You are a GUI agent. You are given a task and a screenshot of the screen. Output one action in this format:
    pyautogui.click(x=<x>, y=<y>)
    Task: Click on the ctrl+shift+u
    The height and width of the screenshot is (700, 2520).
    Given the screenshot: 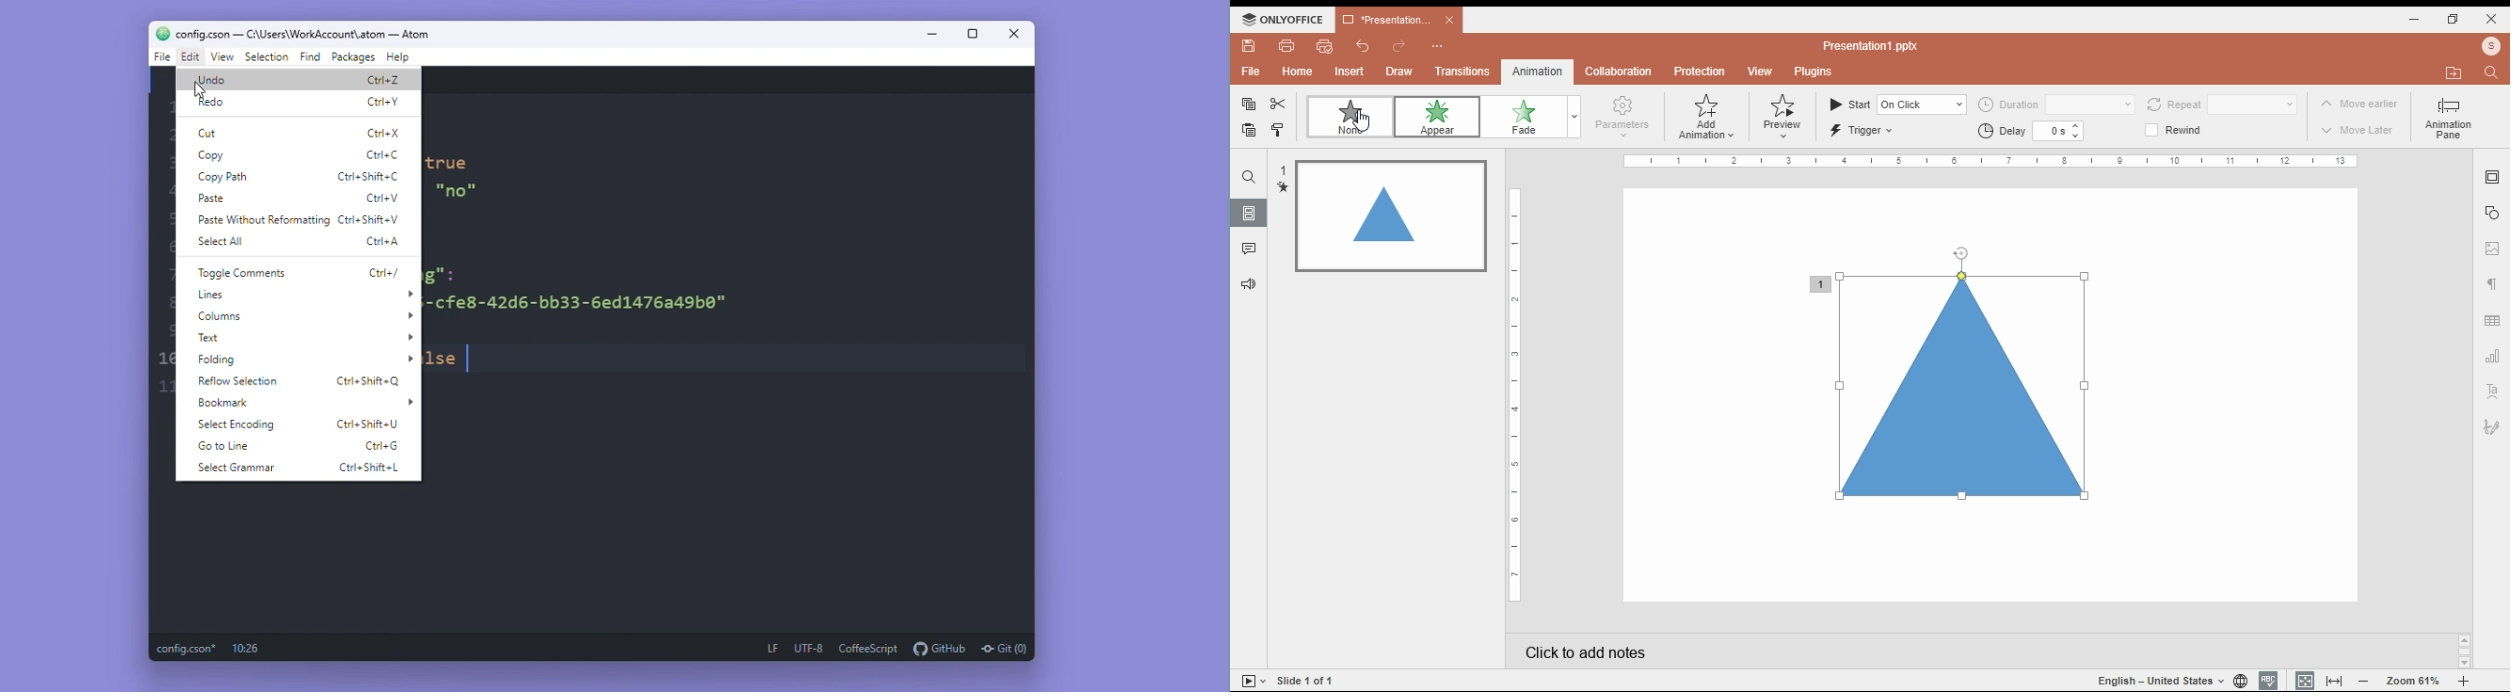 What is the action you would take?
    pyautogui.click(x=368, y=426)
    